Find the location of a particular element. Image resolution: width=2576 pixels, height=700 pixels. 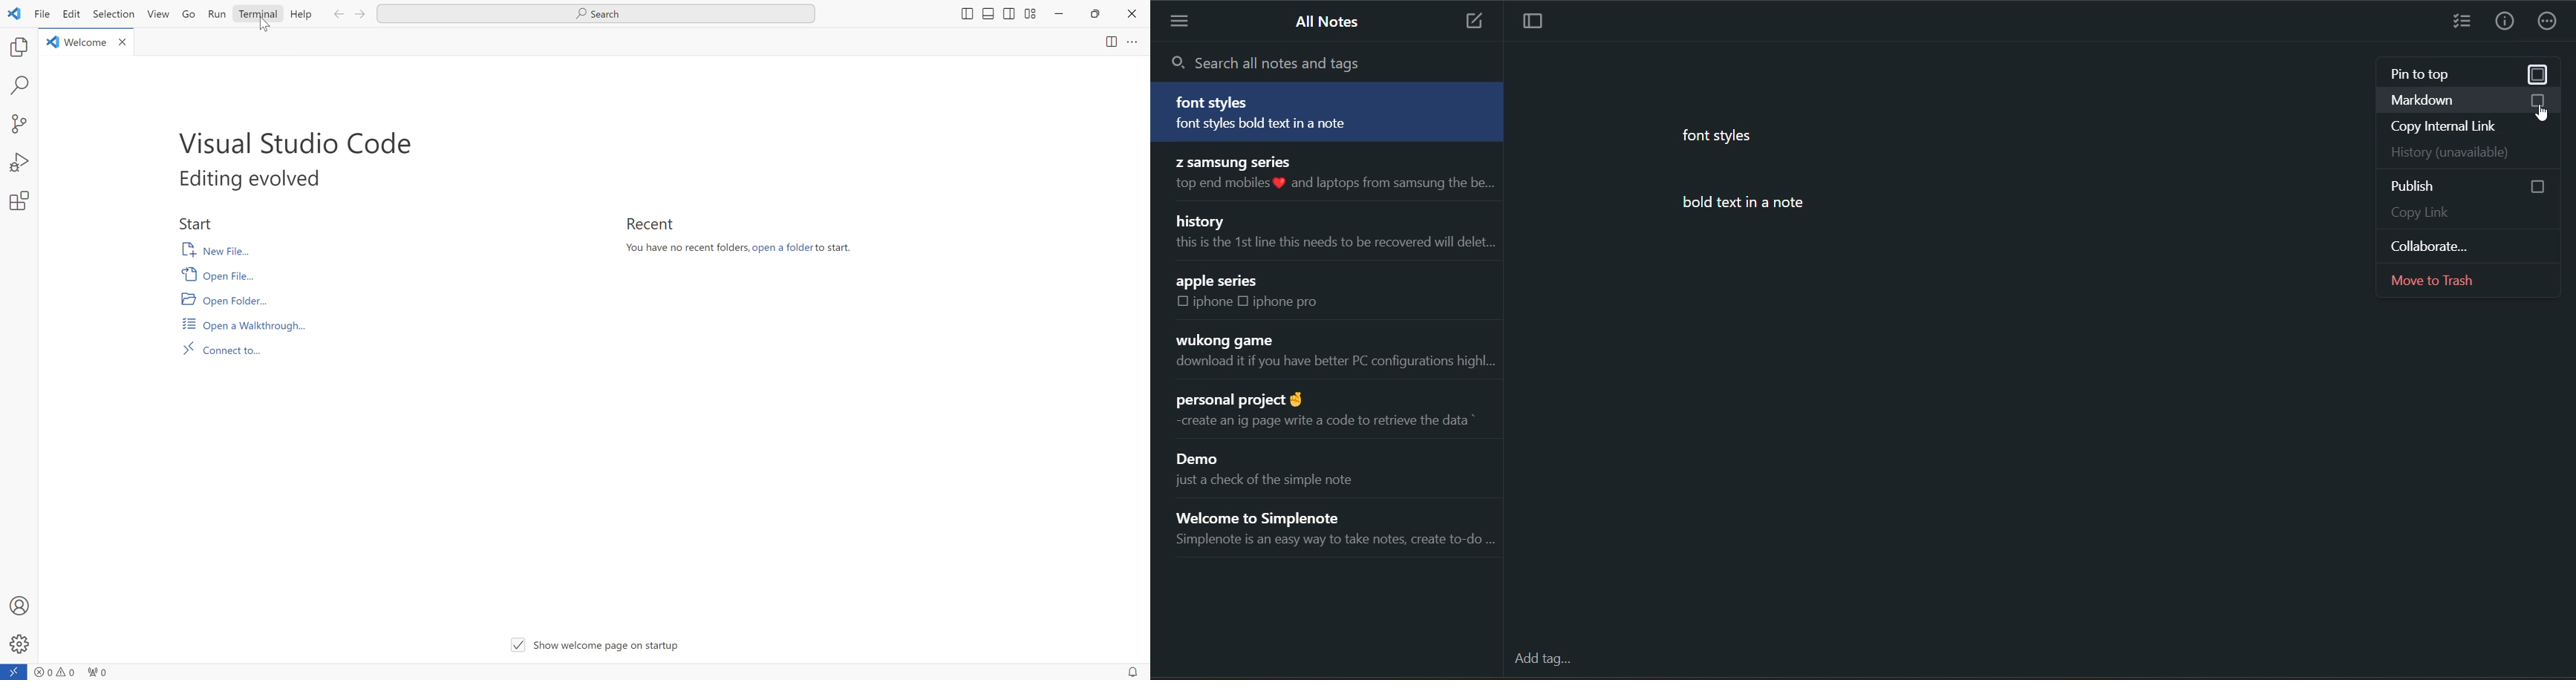

all notes is located at coordinates (1331, 22).